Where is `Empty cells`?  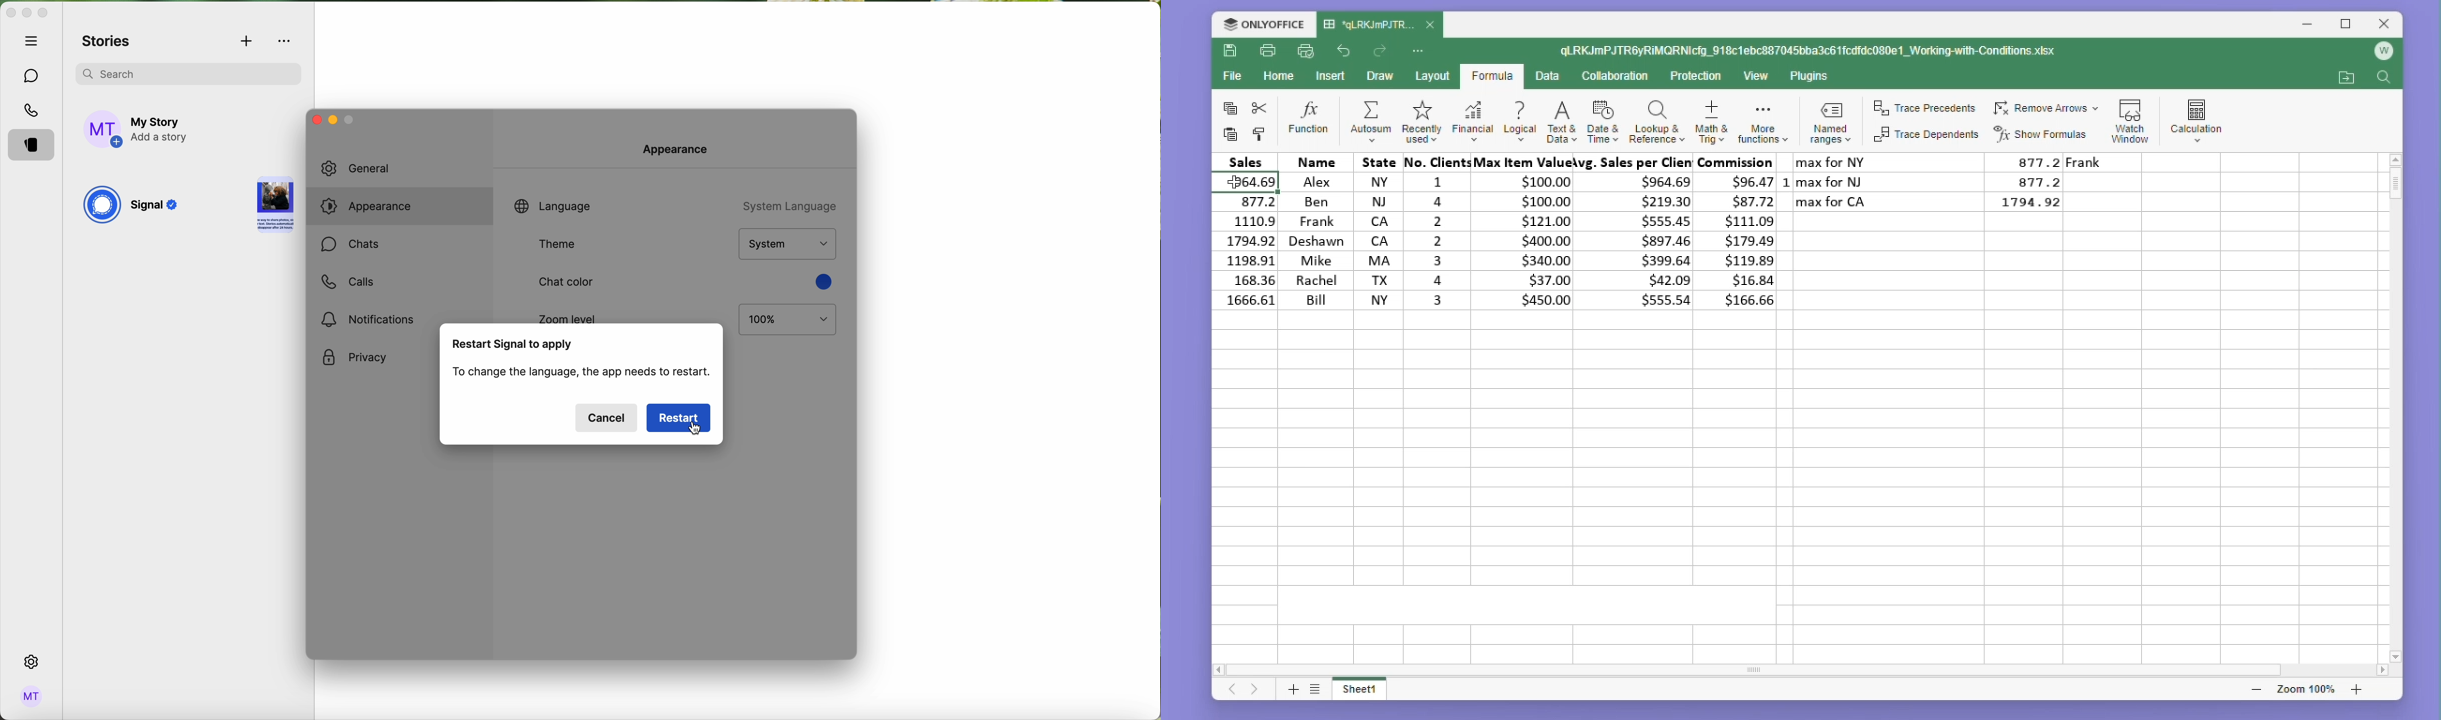
Empty cells is located at coordinates (1789, 481).